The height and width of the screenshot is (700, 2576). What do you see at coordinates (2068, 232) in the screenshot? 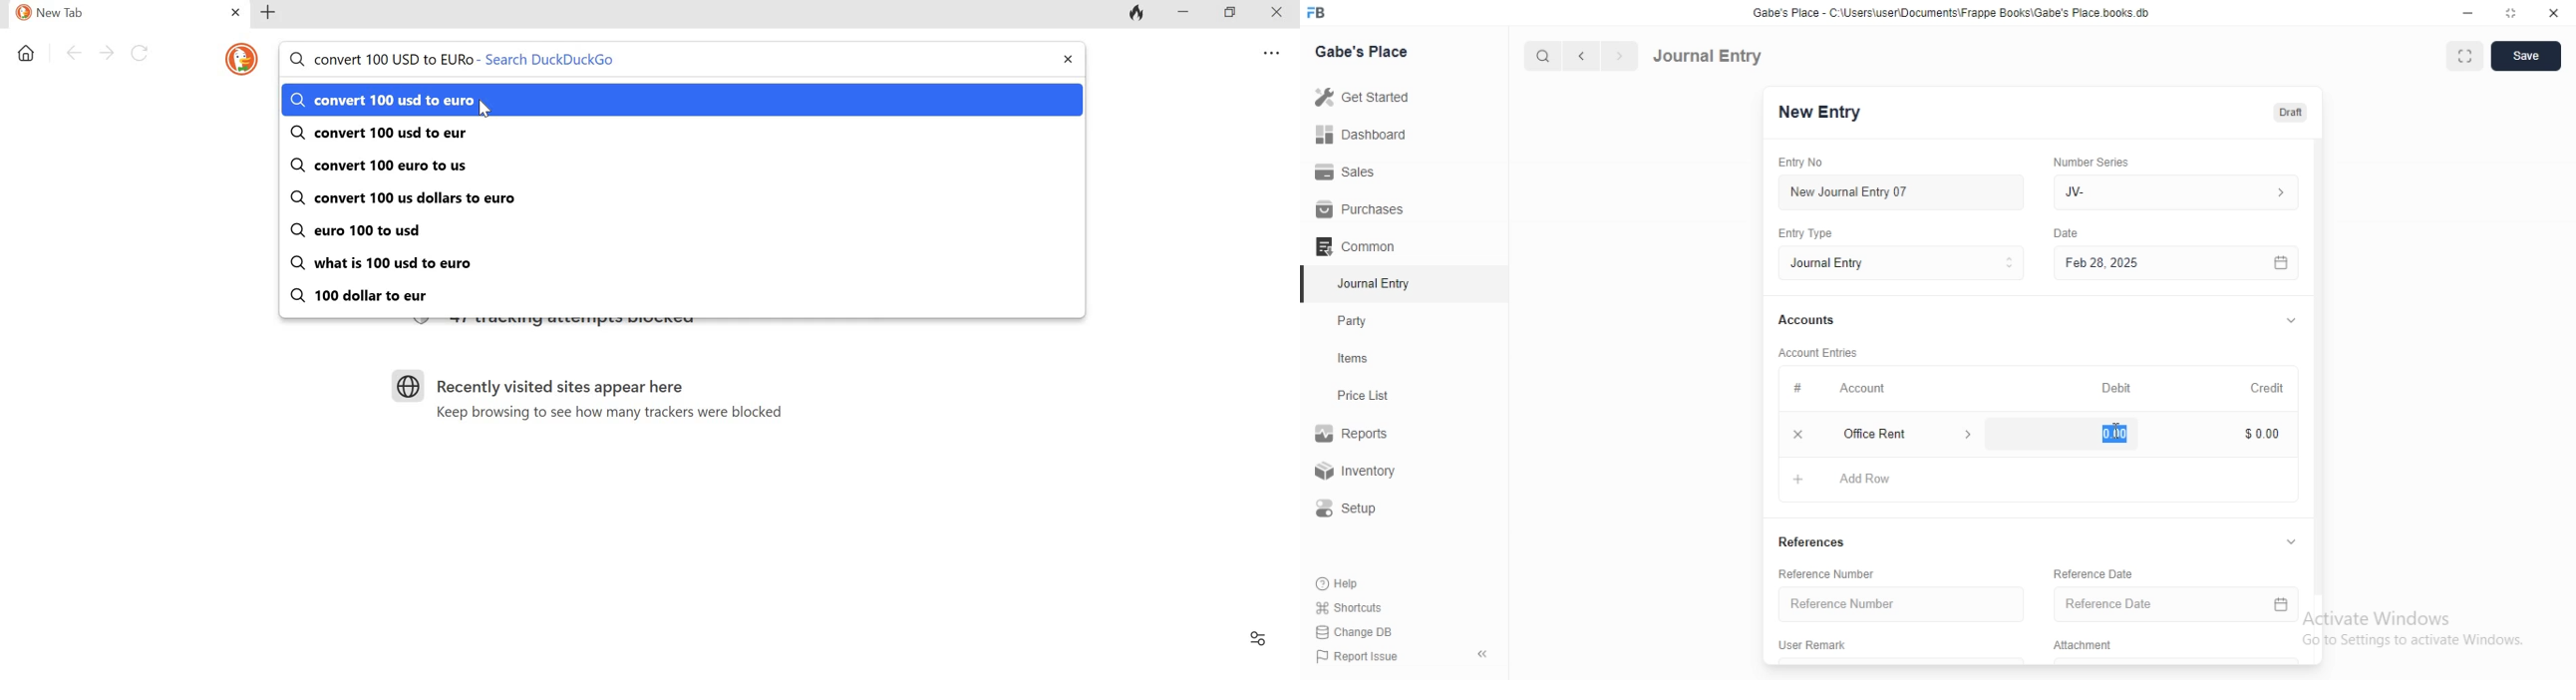
I see `Date` at bounding box center [2068, 232].